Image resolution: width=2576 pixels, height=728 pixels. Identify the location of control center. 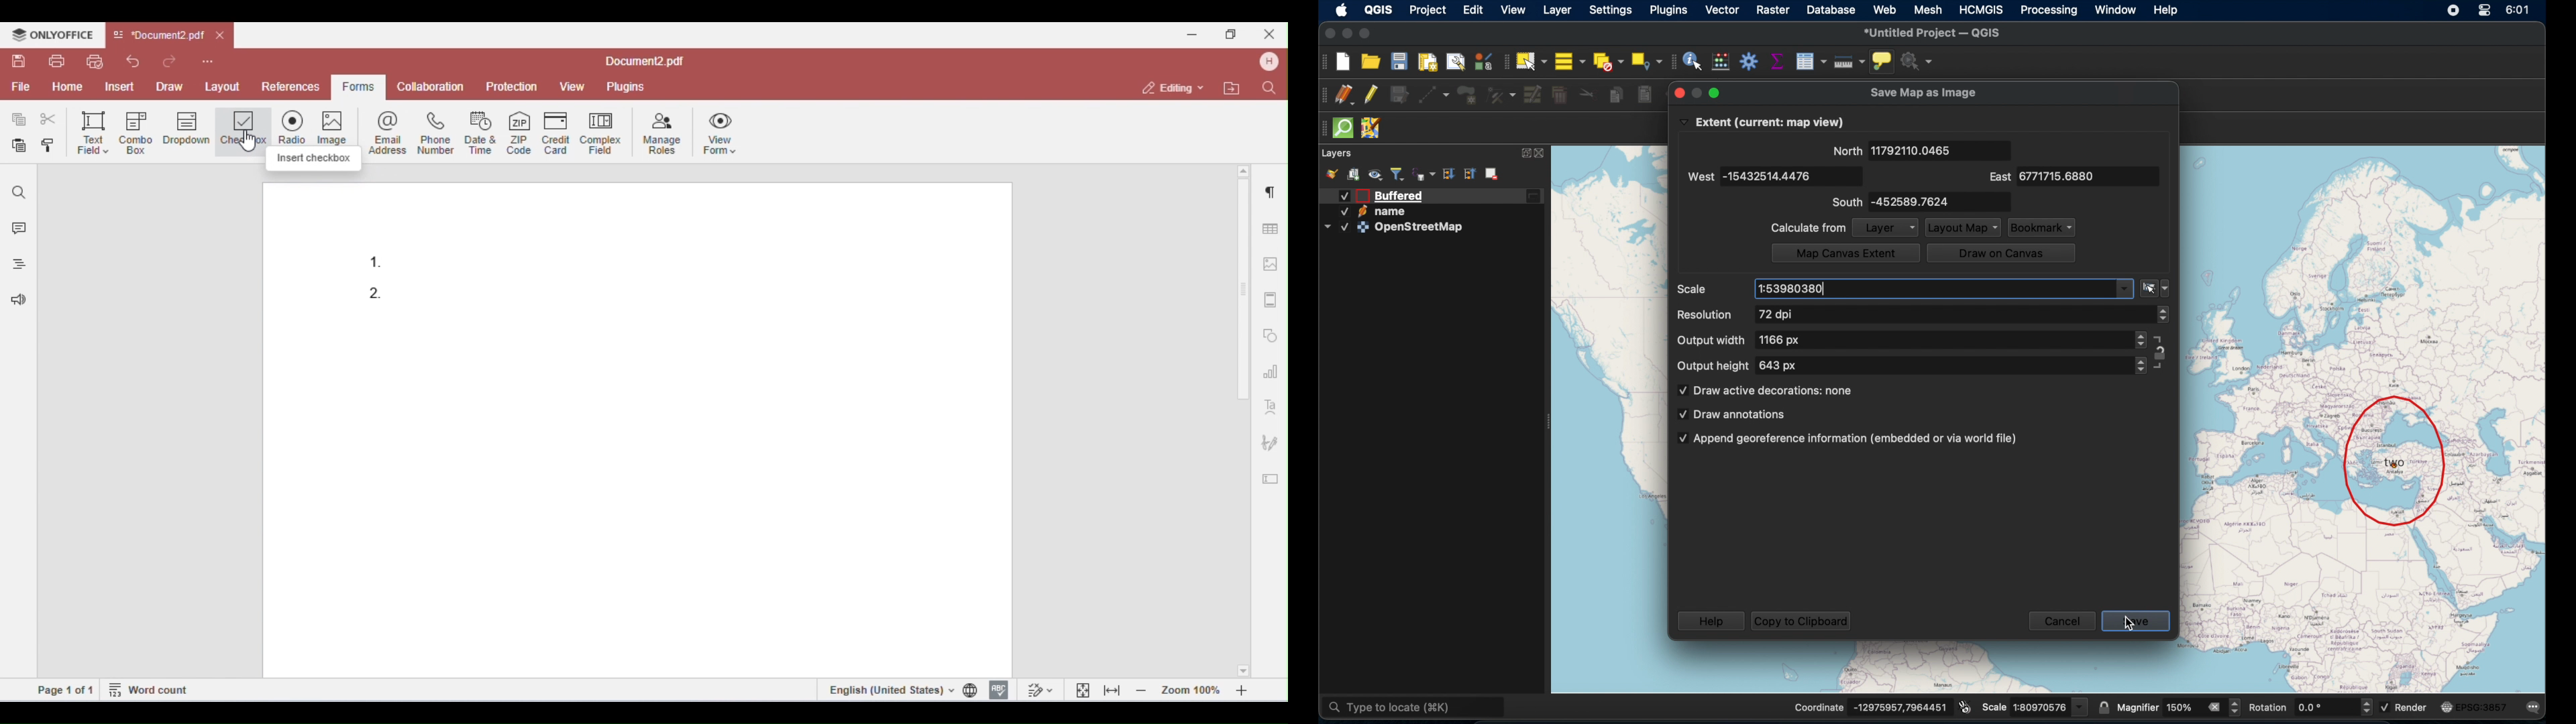
(2453, 9).